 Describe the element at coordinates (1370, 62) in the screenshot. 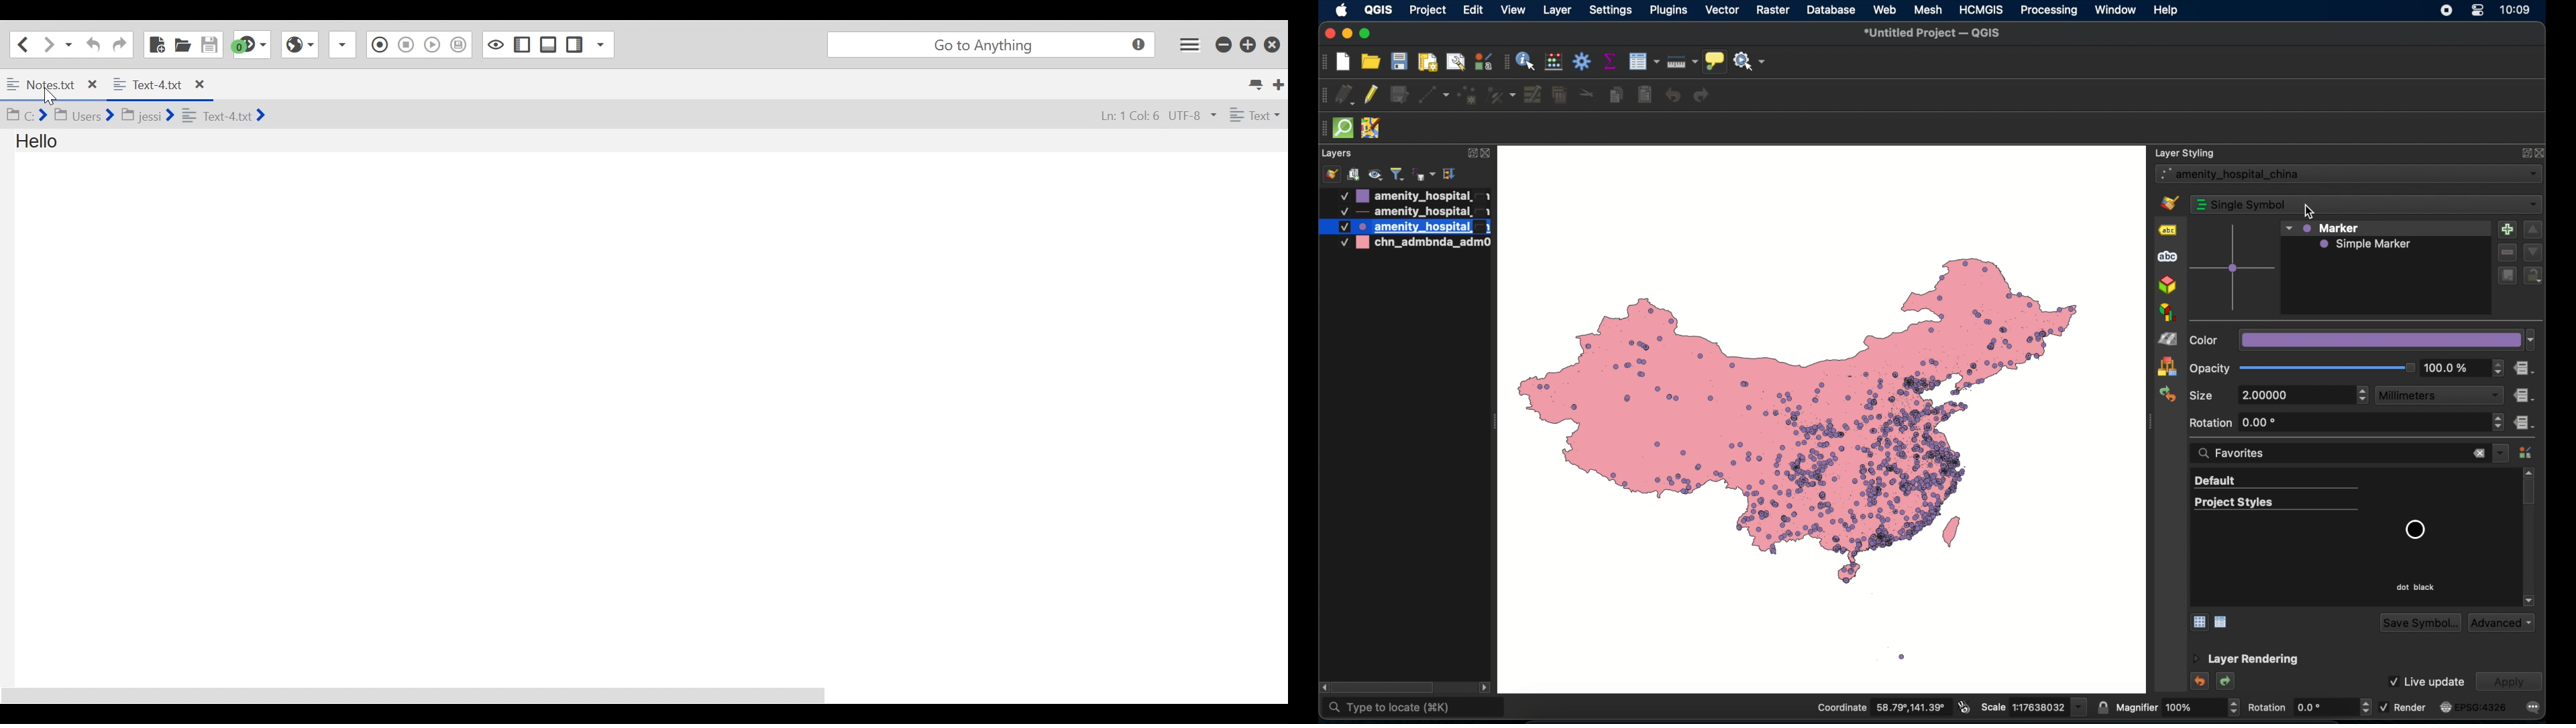

I see `open project` at that location.